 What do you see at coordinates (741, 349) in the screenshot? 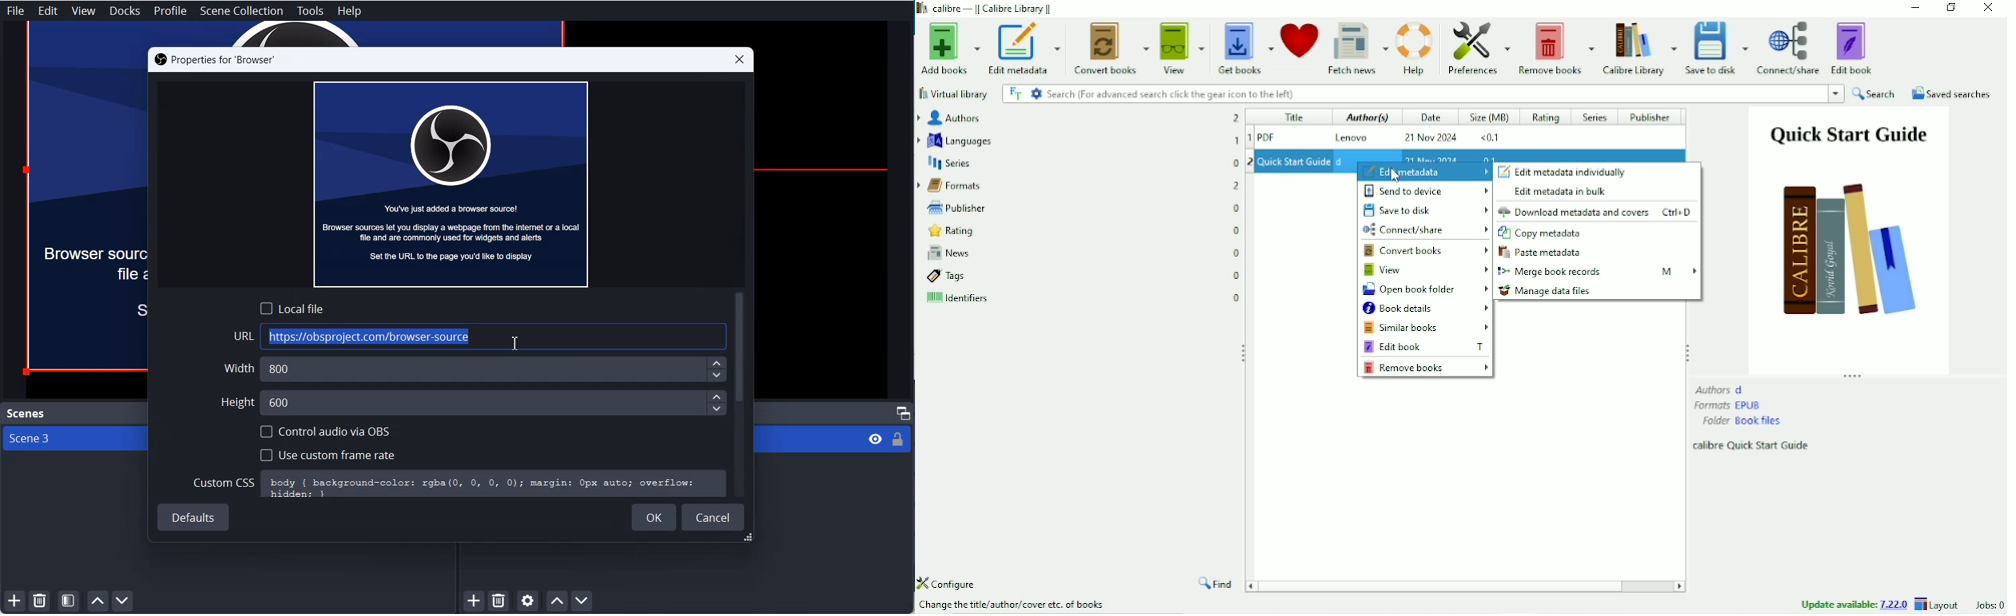
I see `Vertical scroll bar` at bounding box center [741, 349].